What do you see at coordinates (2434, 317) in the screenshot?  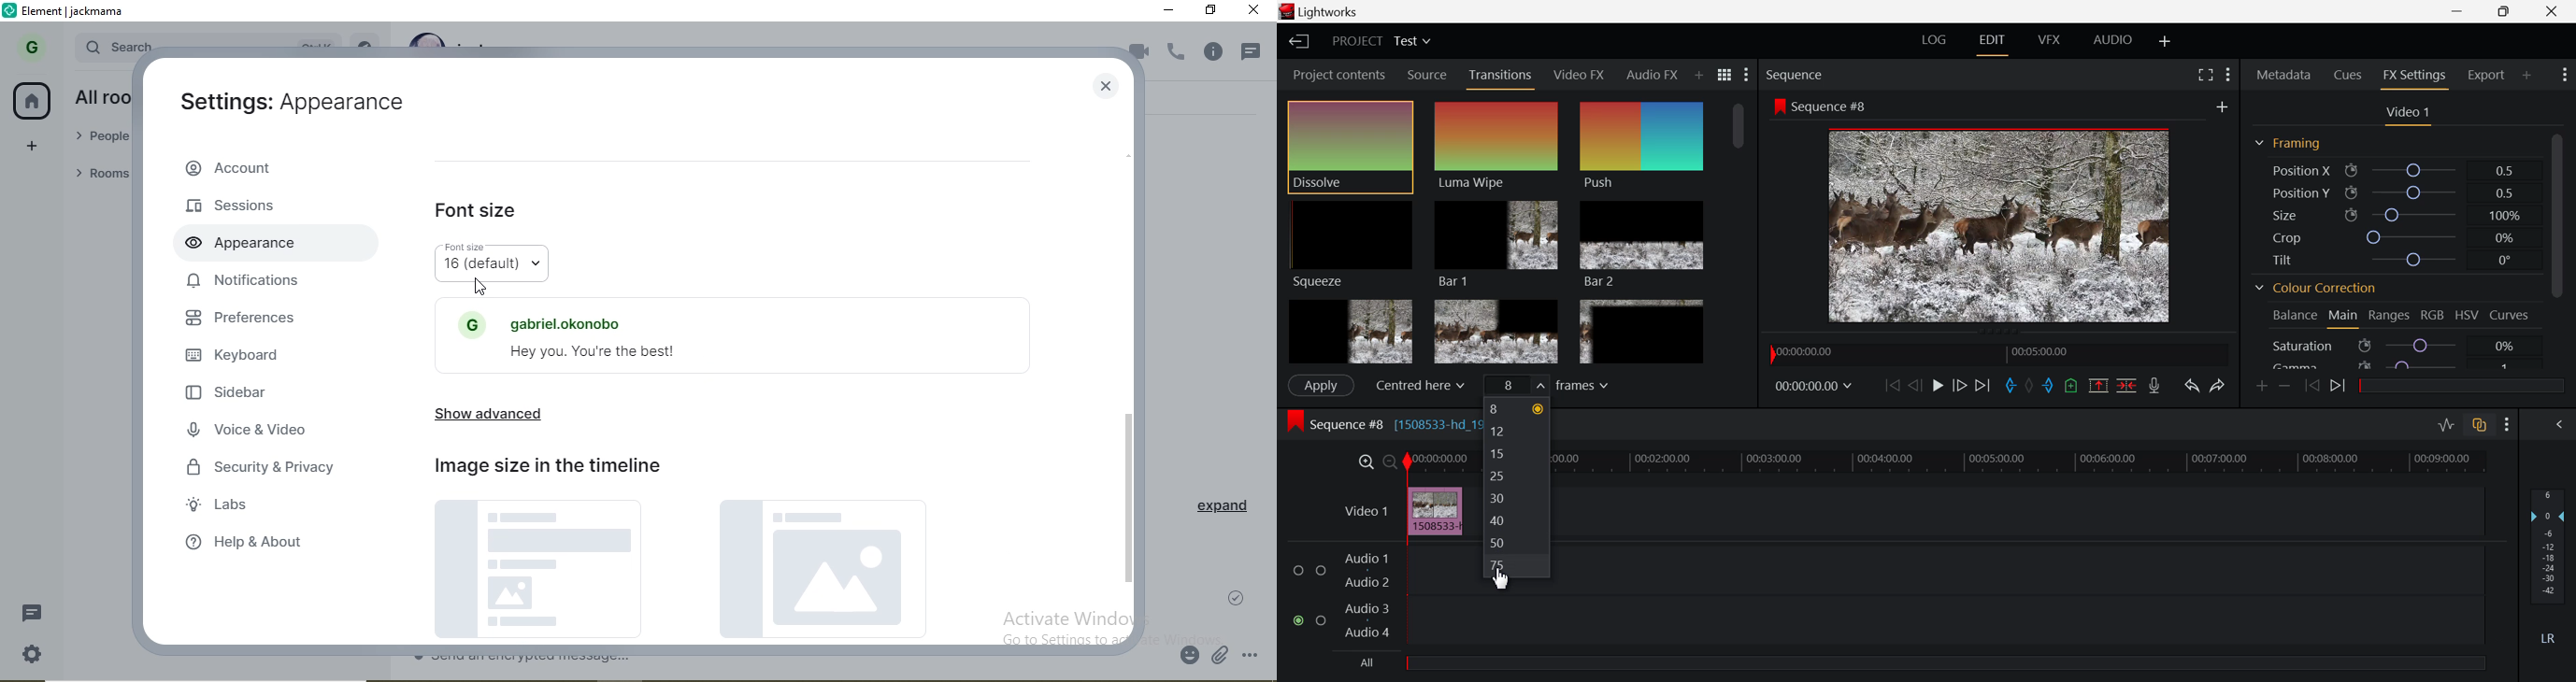 I see `RGB` at bounding box center [2434, 317].